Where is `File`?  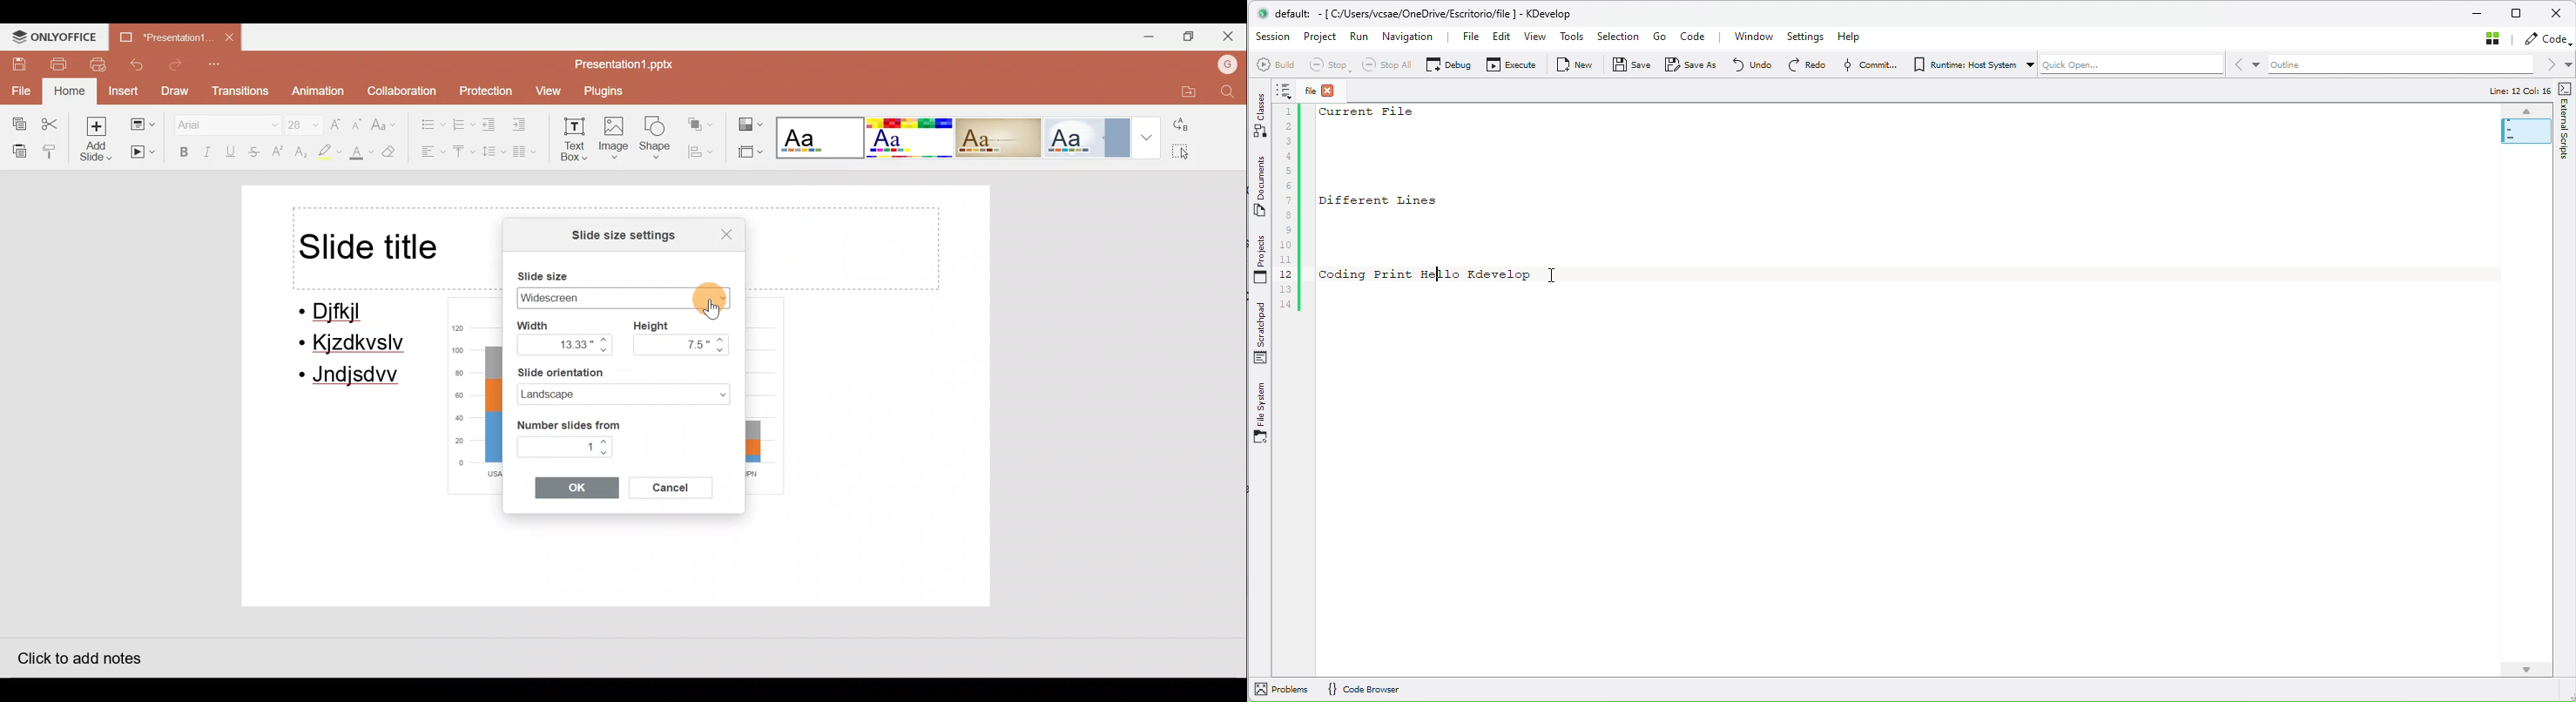
File is located at coordinates (19, 89).